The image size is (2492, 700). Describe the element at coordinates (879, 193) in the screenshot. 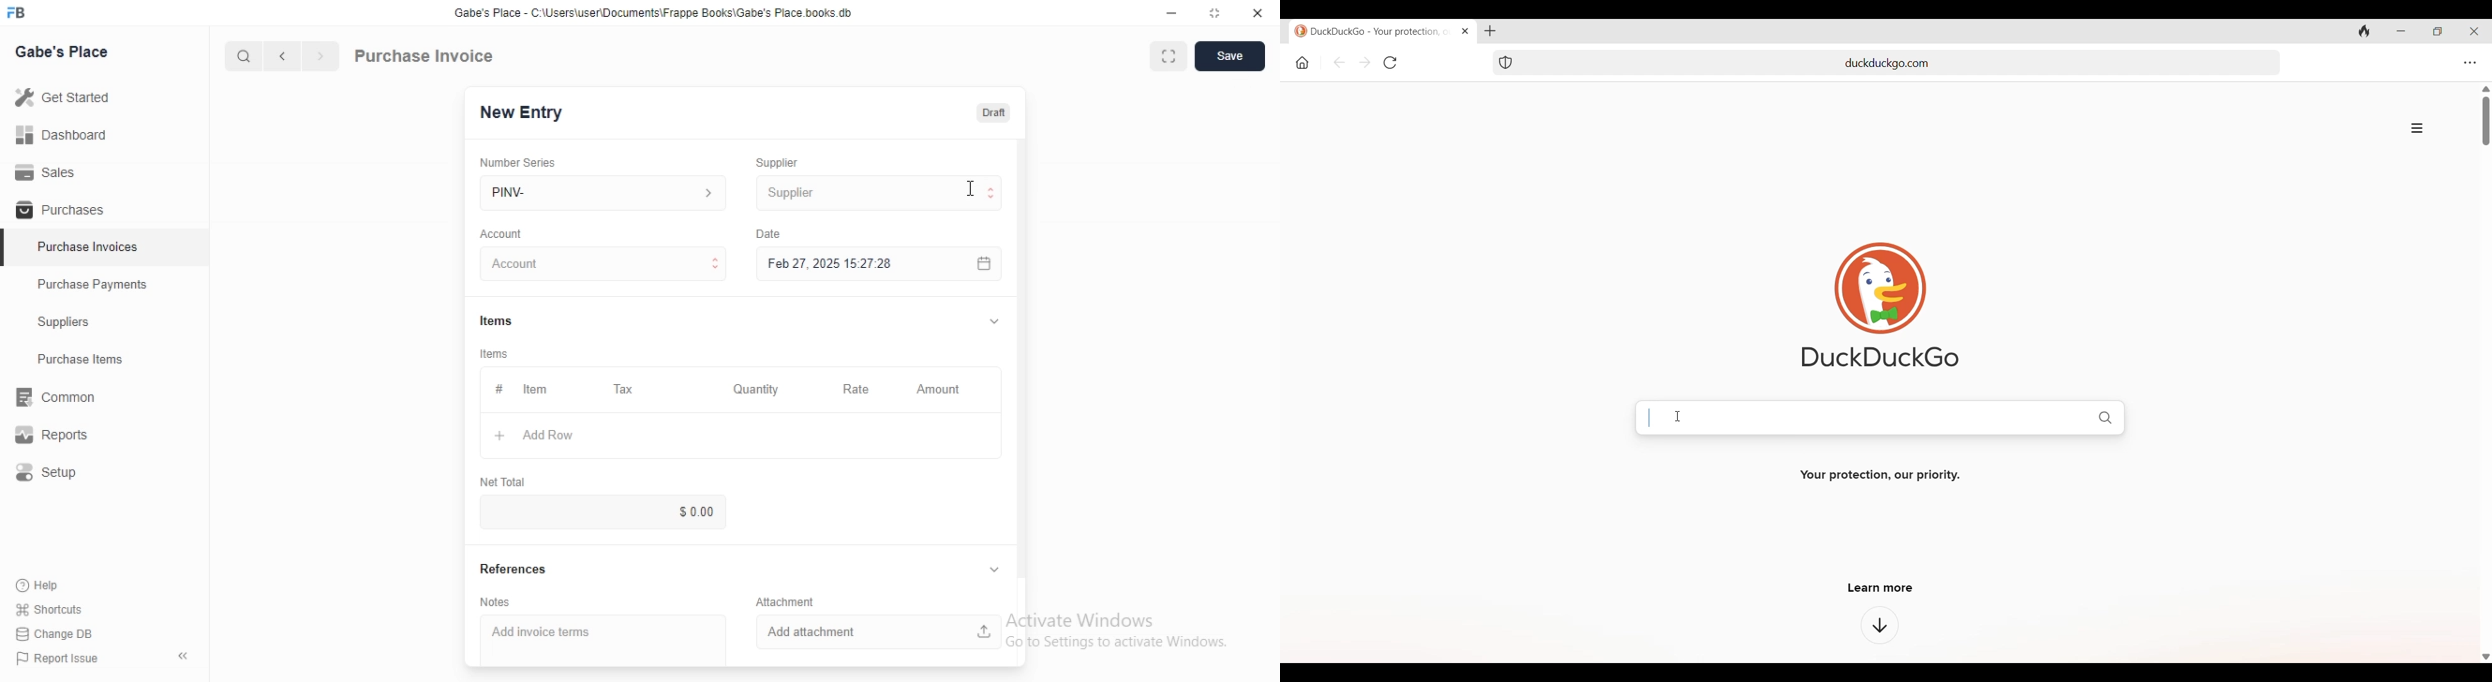

I see `Supplier` at that location.